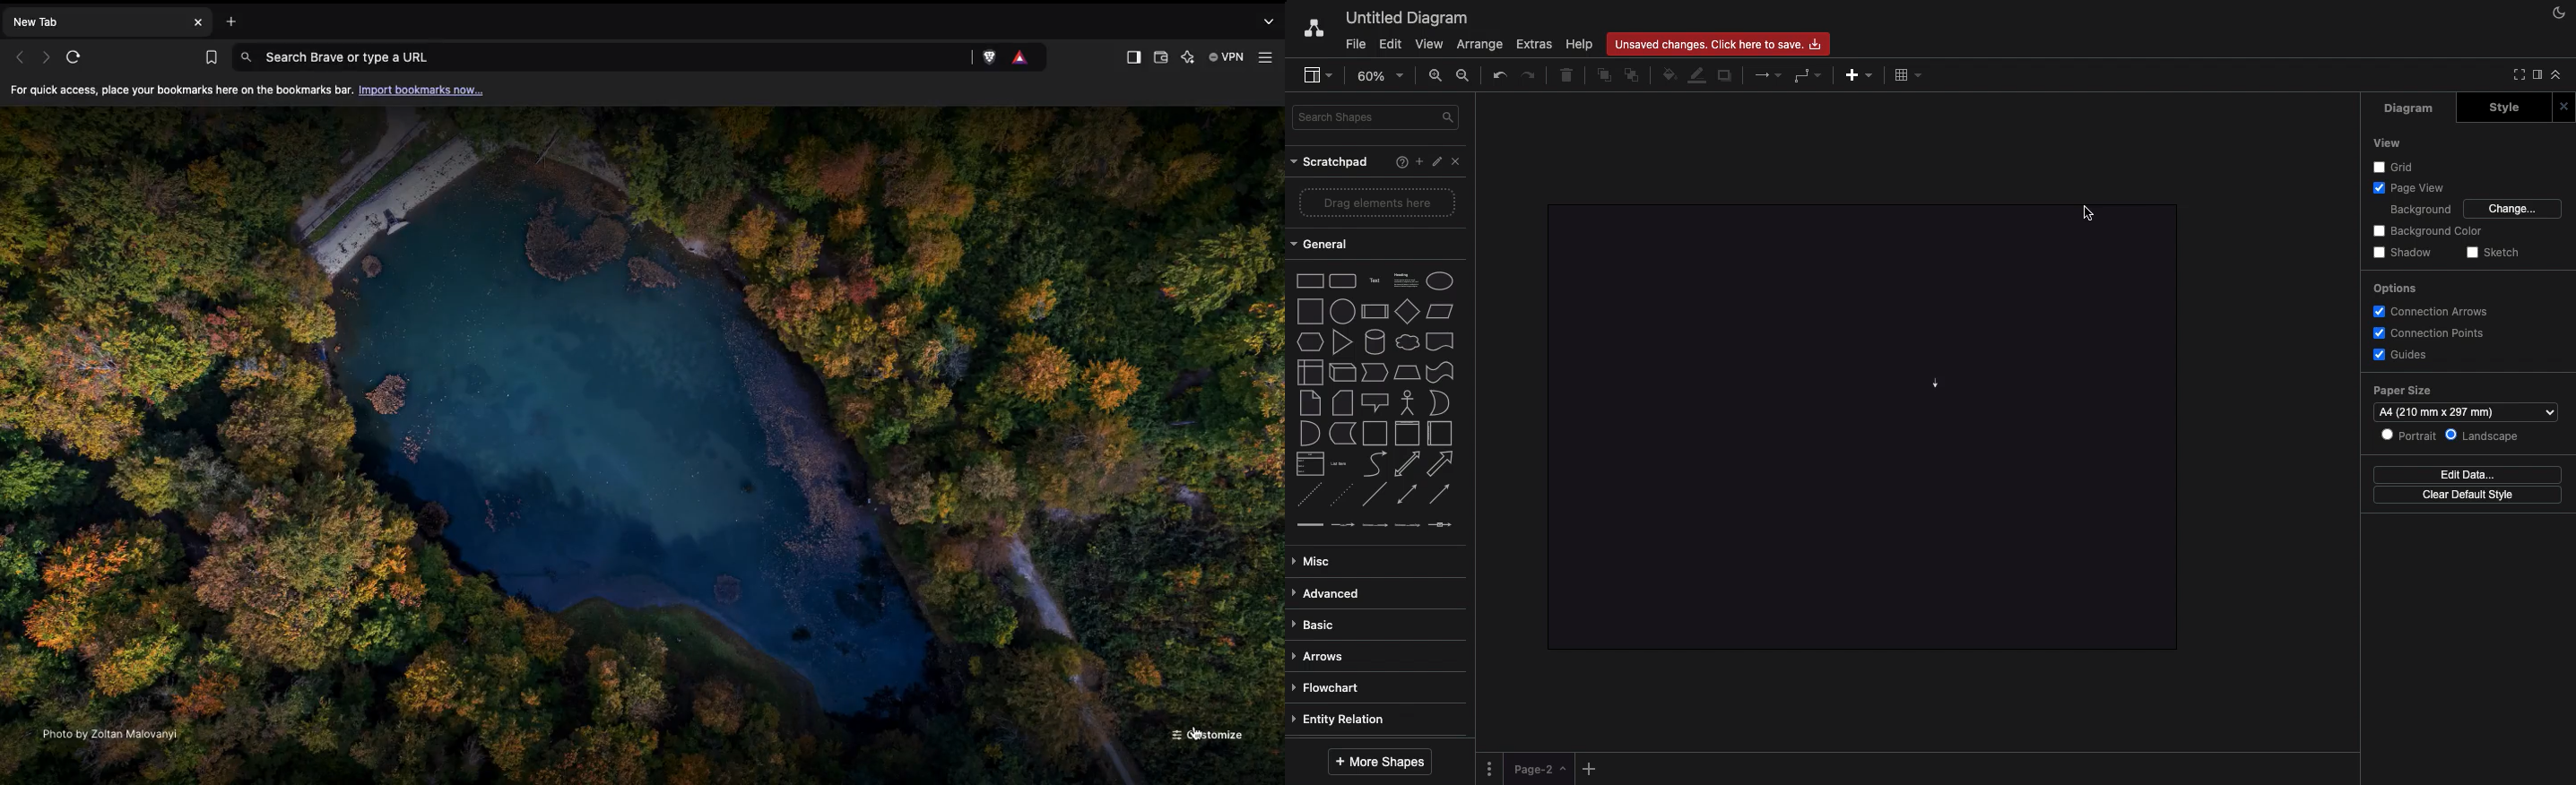 The height and width of the screenshot is (812, 2576). I want to click on Flowchart, so click(1327, 687).